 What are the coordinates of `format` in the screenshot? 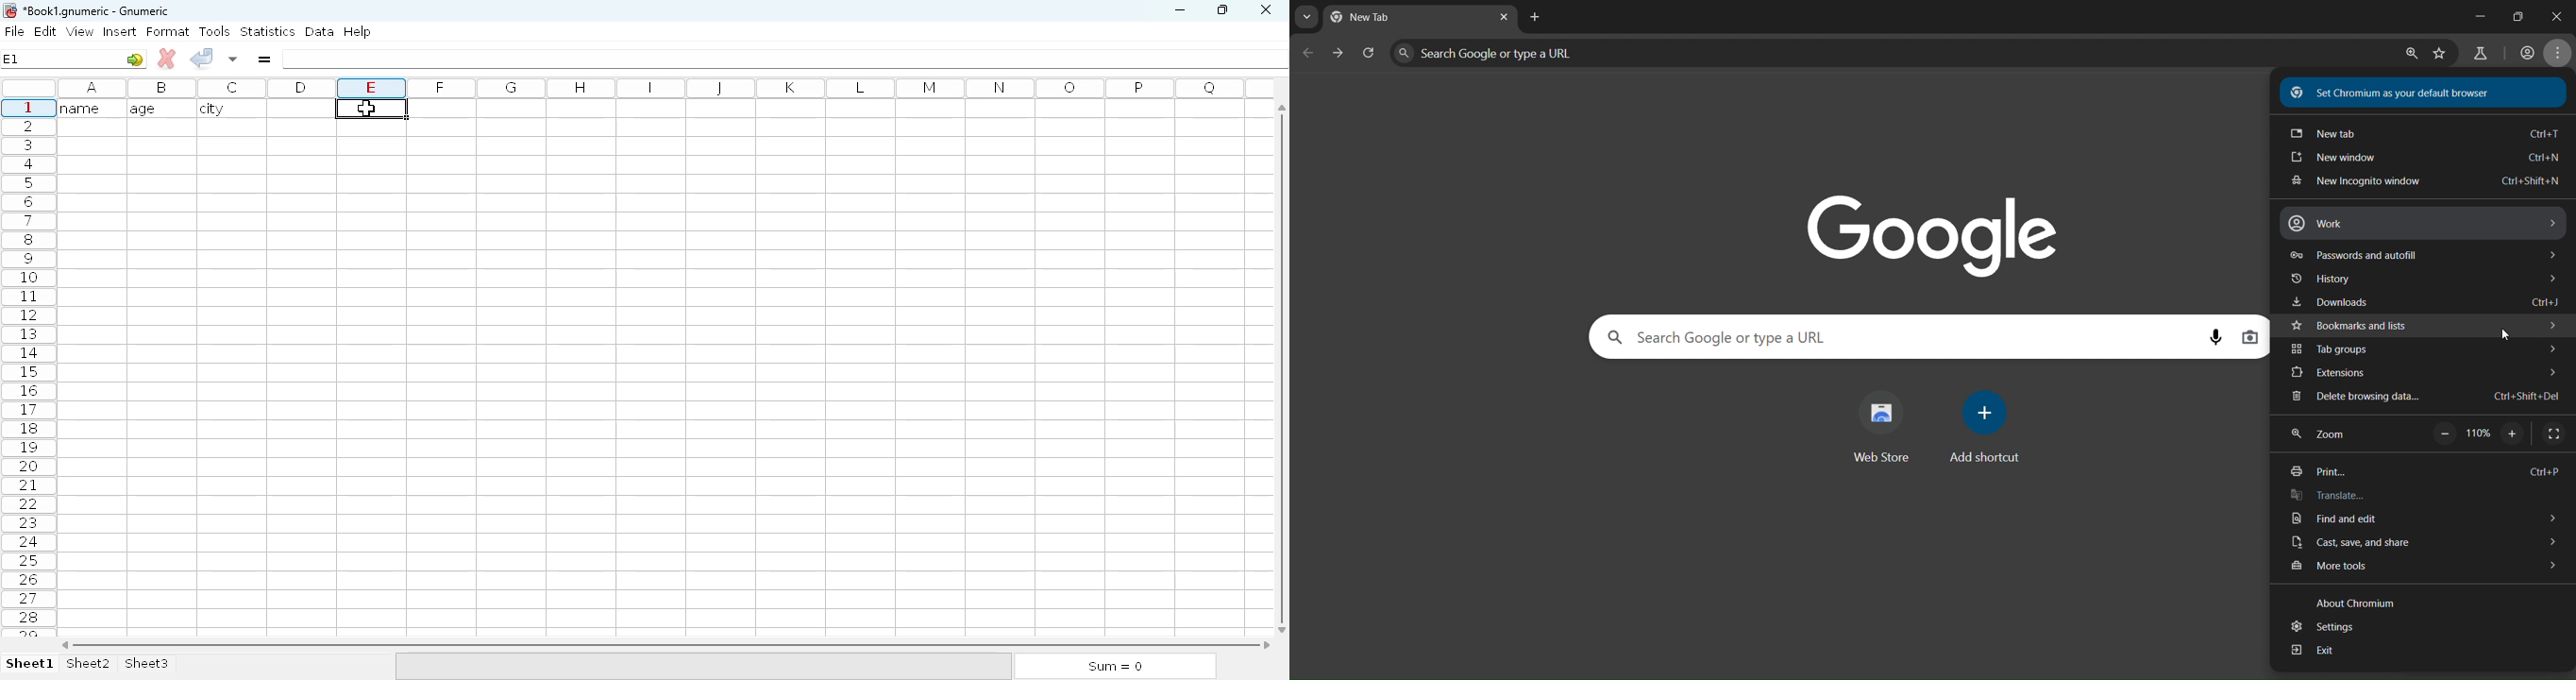 It's located at (168, 31).